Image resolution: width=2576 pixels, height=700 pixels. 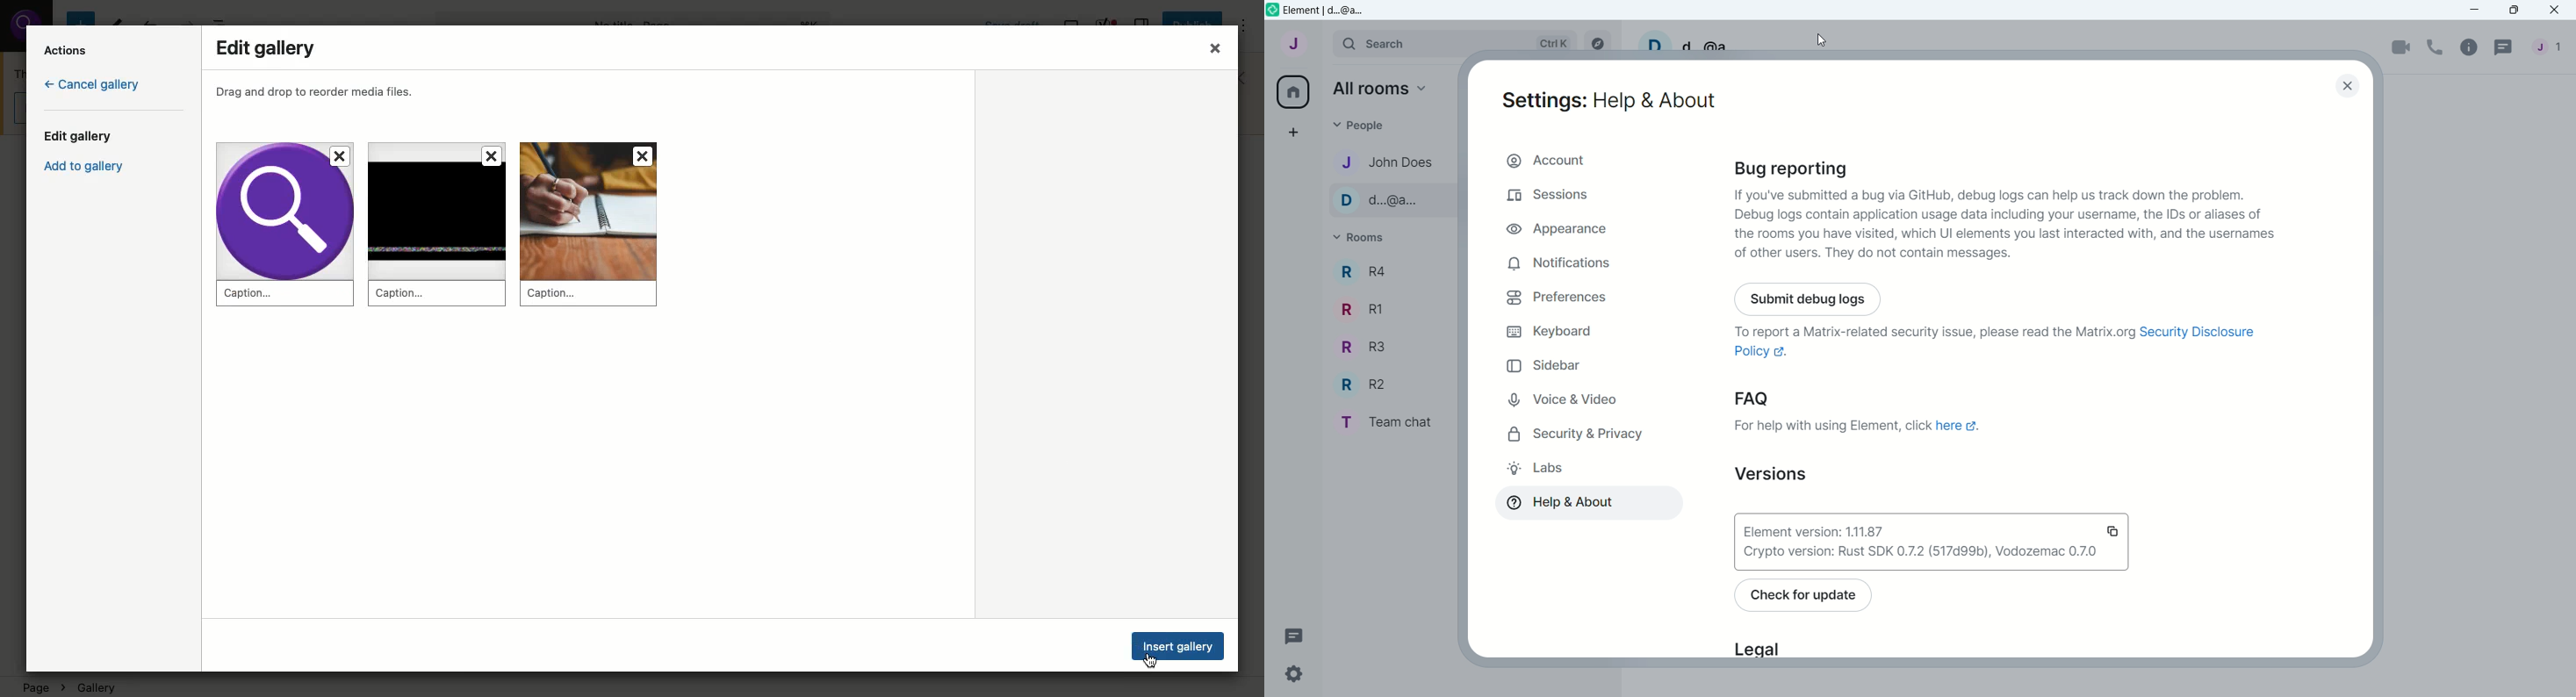 What do you see at coordinates (1549, 160) in the screenshot?
I see `Account` at bounding box center [1549, 160].